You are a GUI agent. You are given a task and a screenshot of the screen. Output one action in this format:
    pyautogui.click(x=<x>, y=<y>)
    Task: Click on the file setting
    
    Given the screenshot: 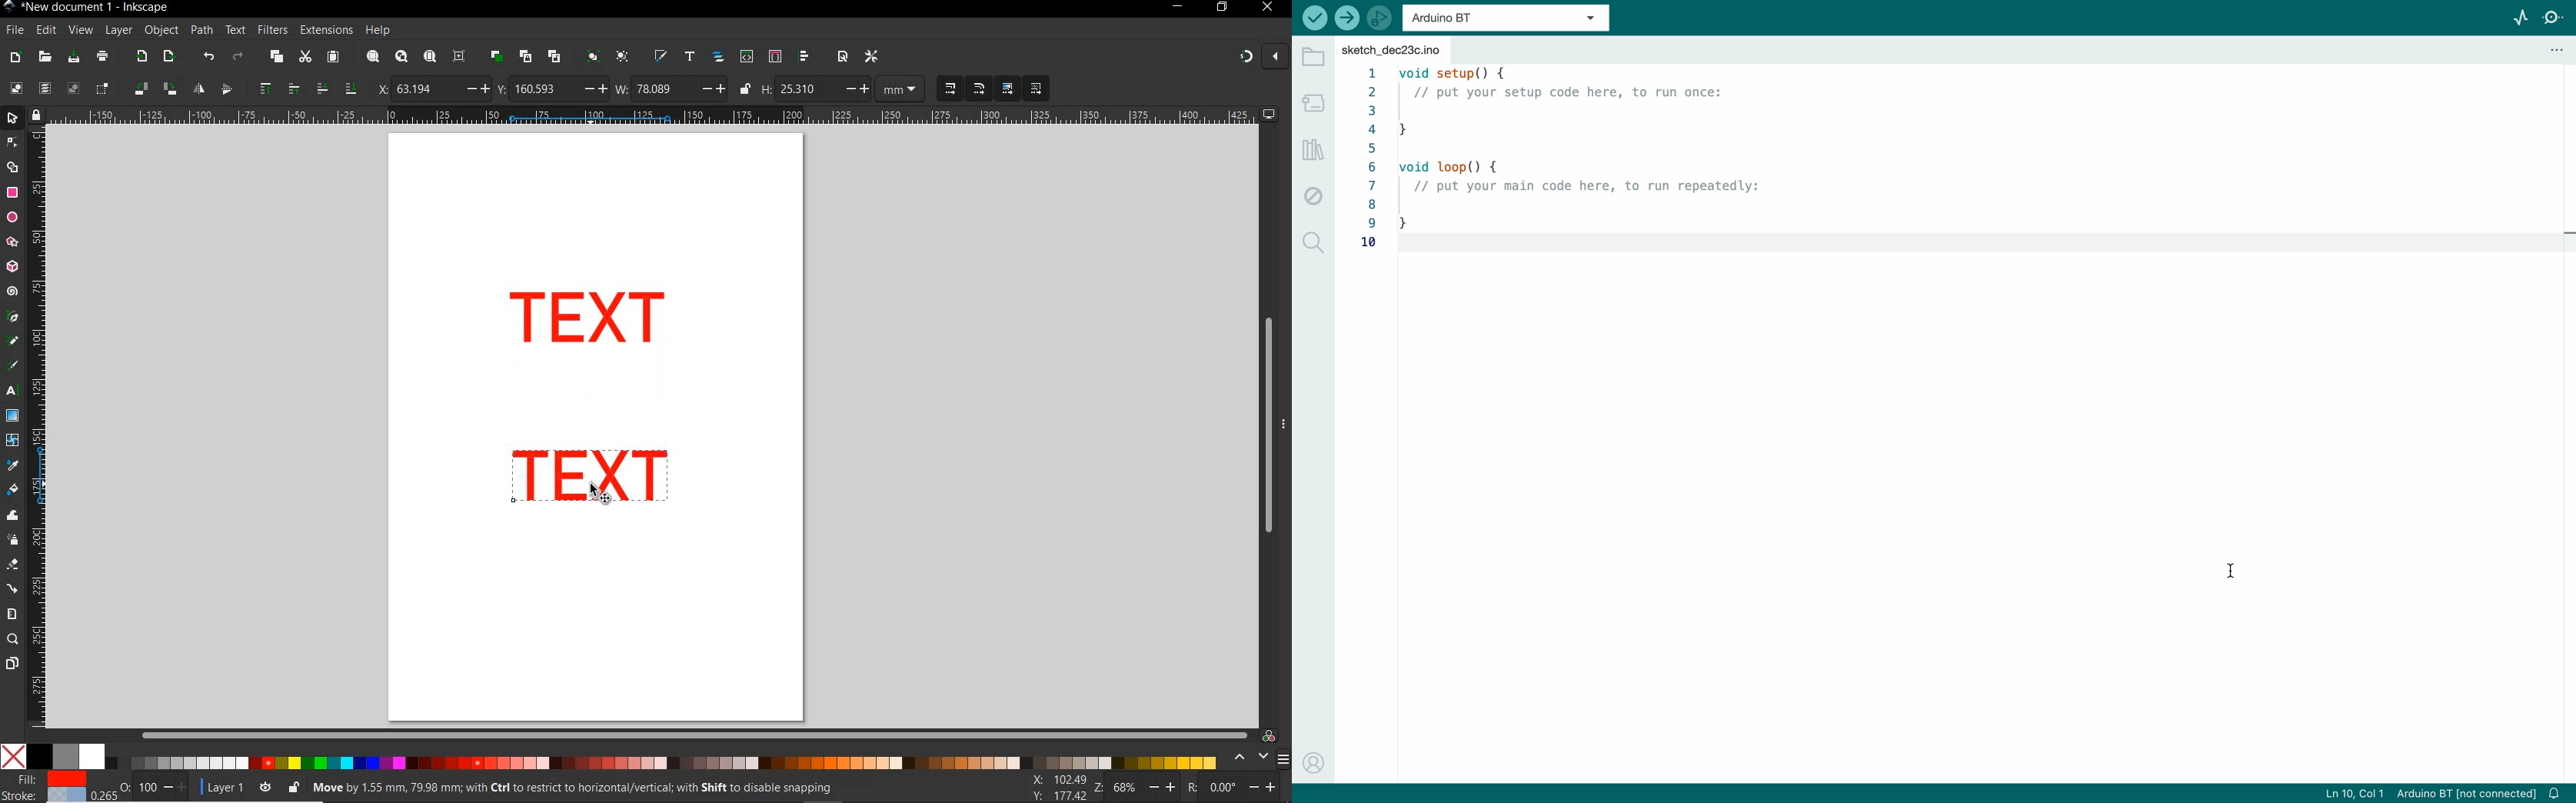 What is the action you would take?
    pyautogui.click(x=2556, y=50)
    